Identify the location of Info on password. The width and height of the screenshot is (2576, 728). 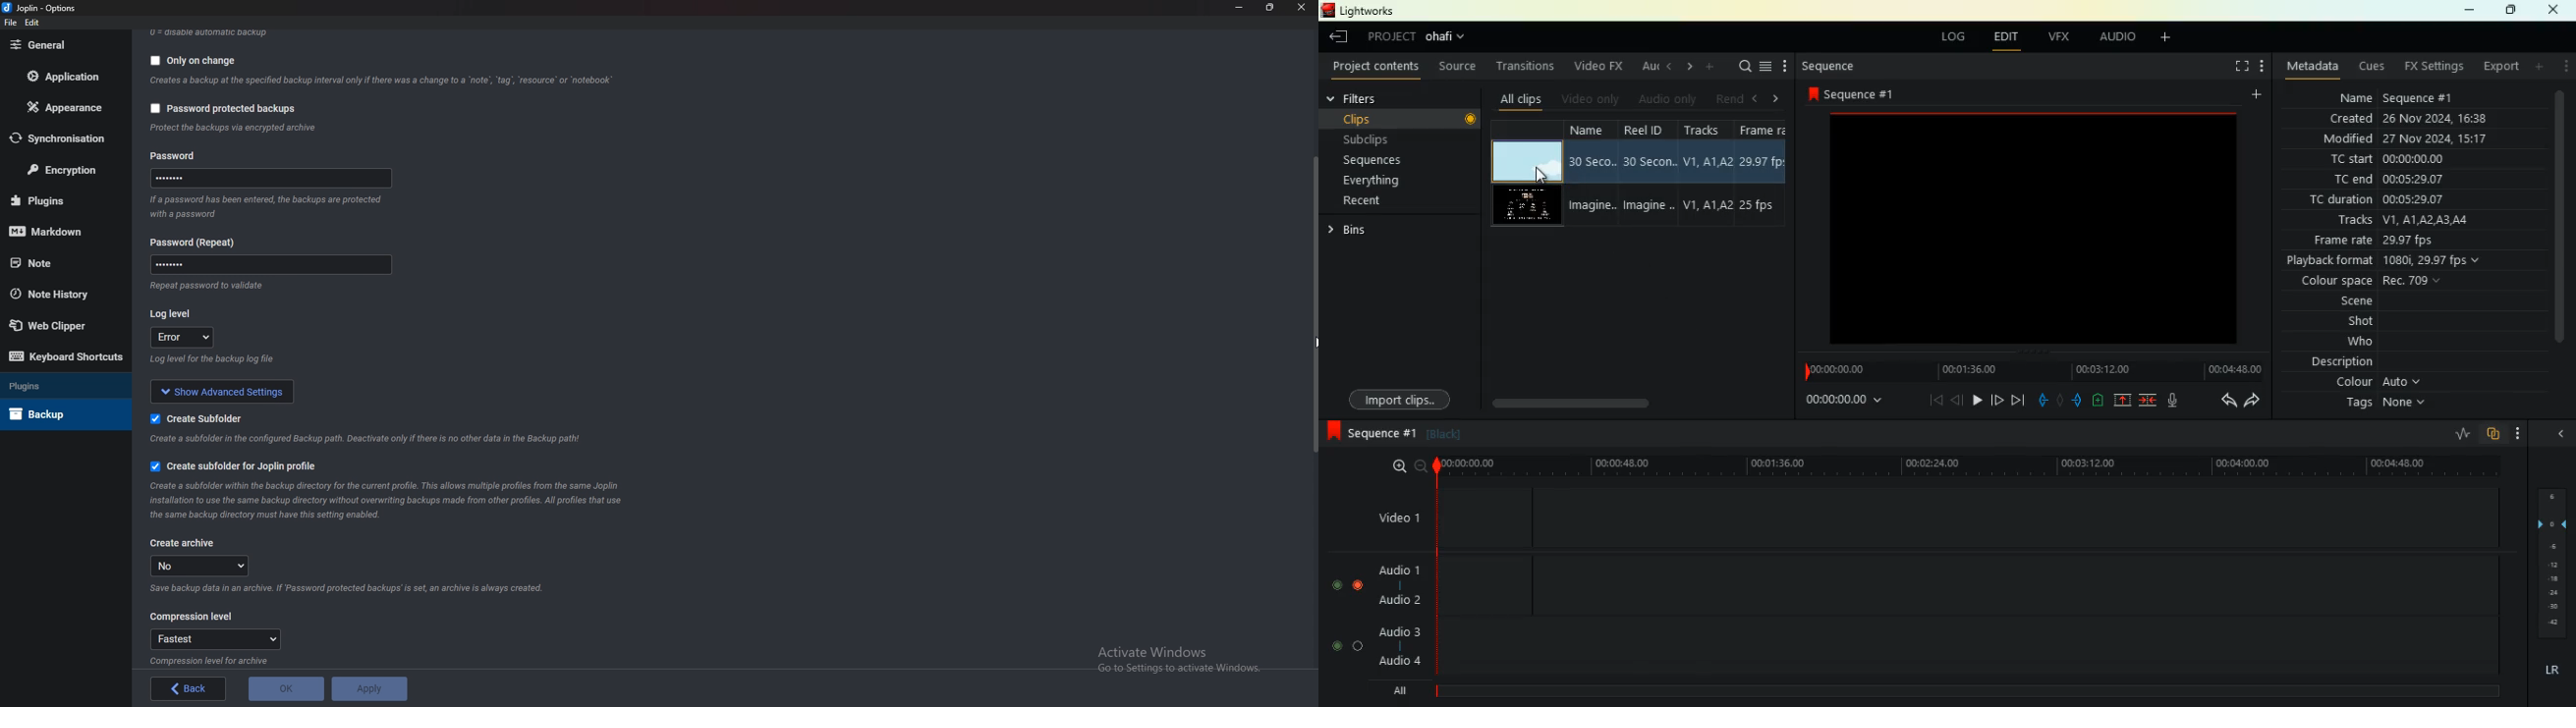
(212, 288).